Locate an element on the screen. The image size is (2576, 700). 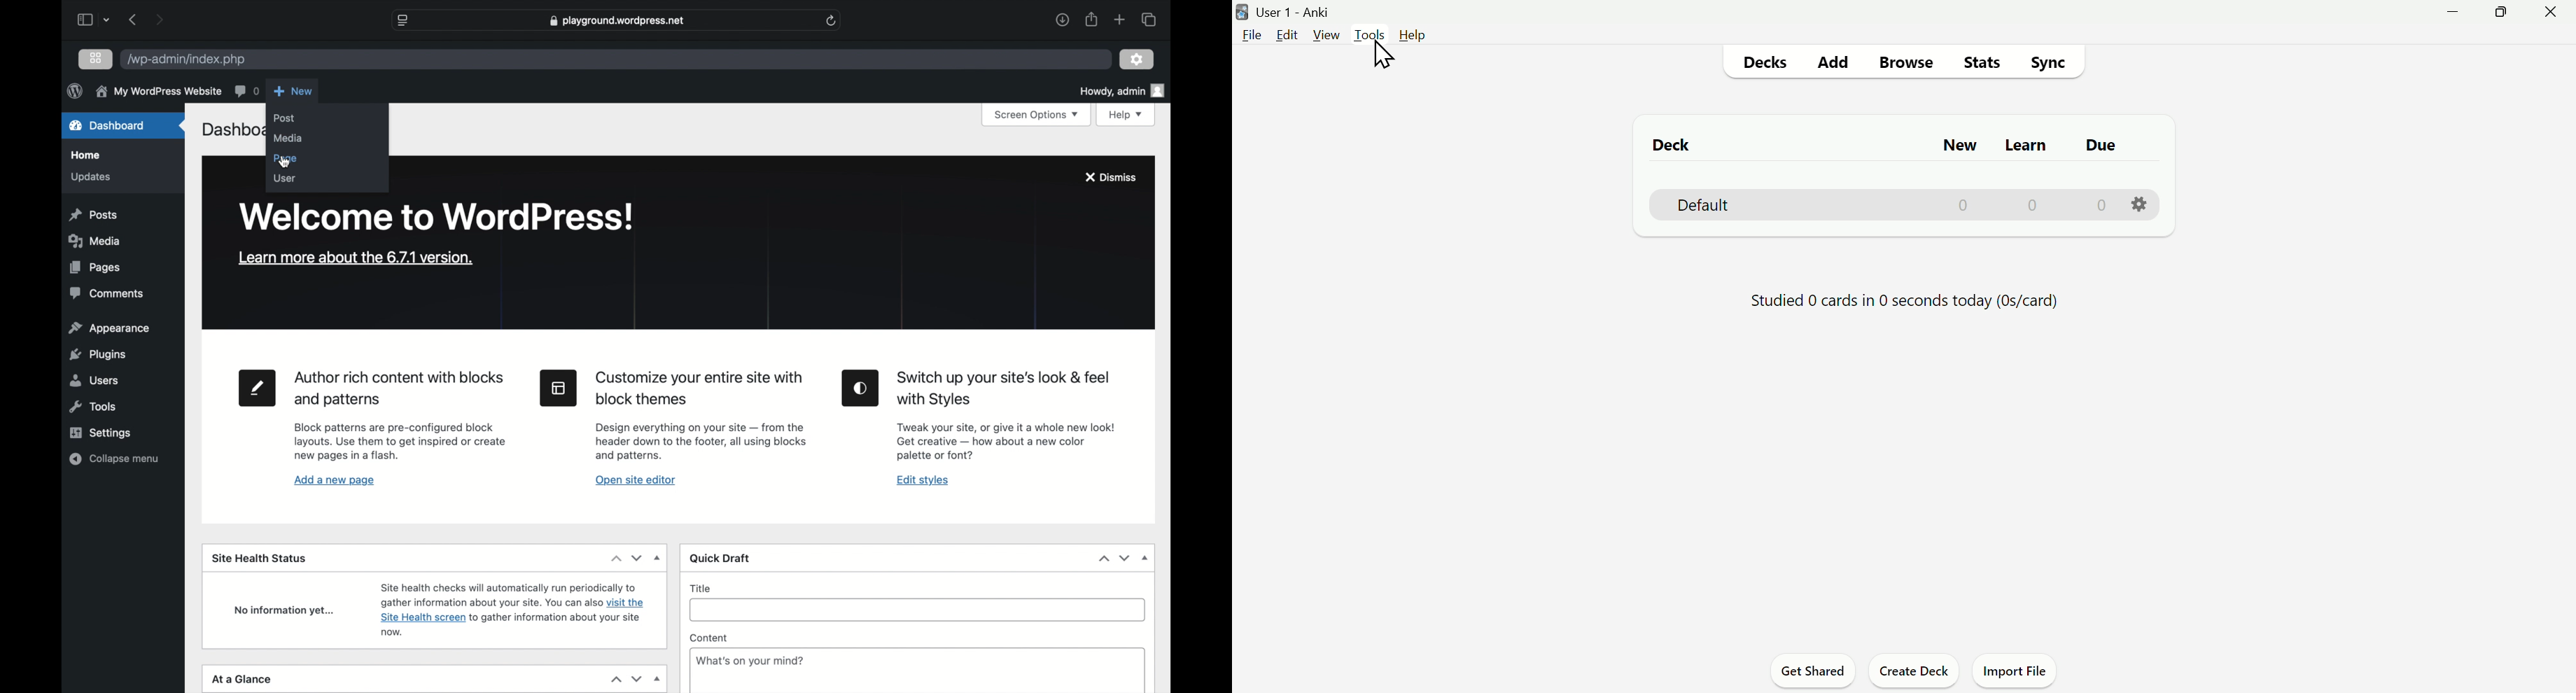
dropdown is located at coordinates (657, 680).